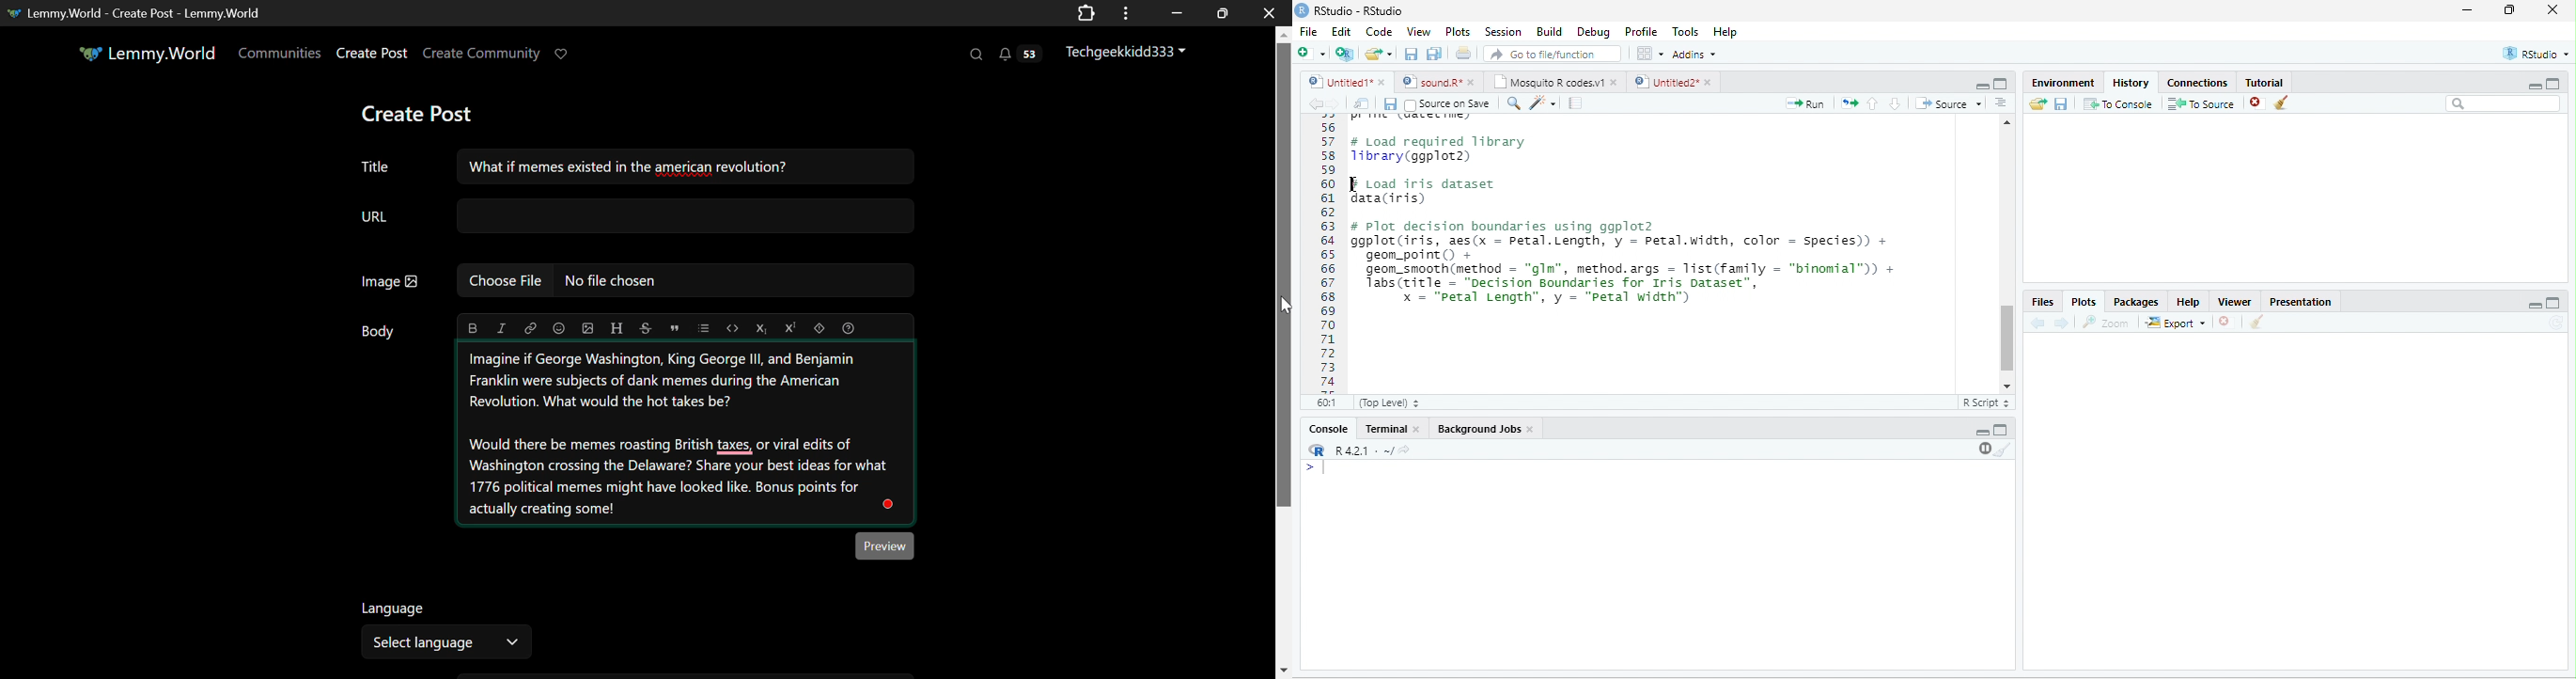  What do you see at coordinates (2084, 303) in the screenshot?
I see `Plots` at bounding box center [2084, 303].